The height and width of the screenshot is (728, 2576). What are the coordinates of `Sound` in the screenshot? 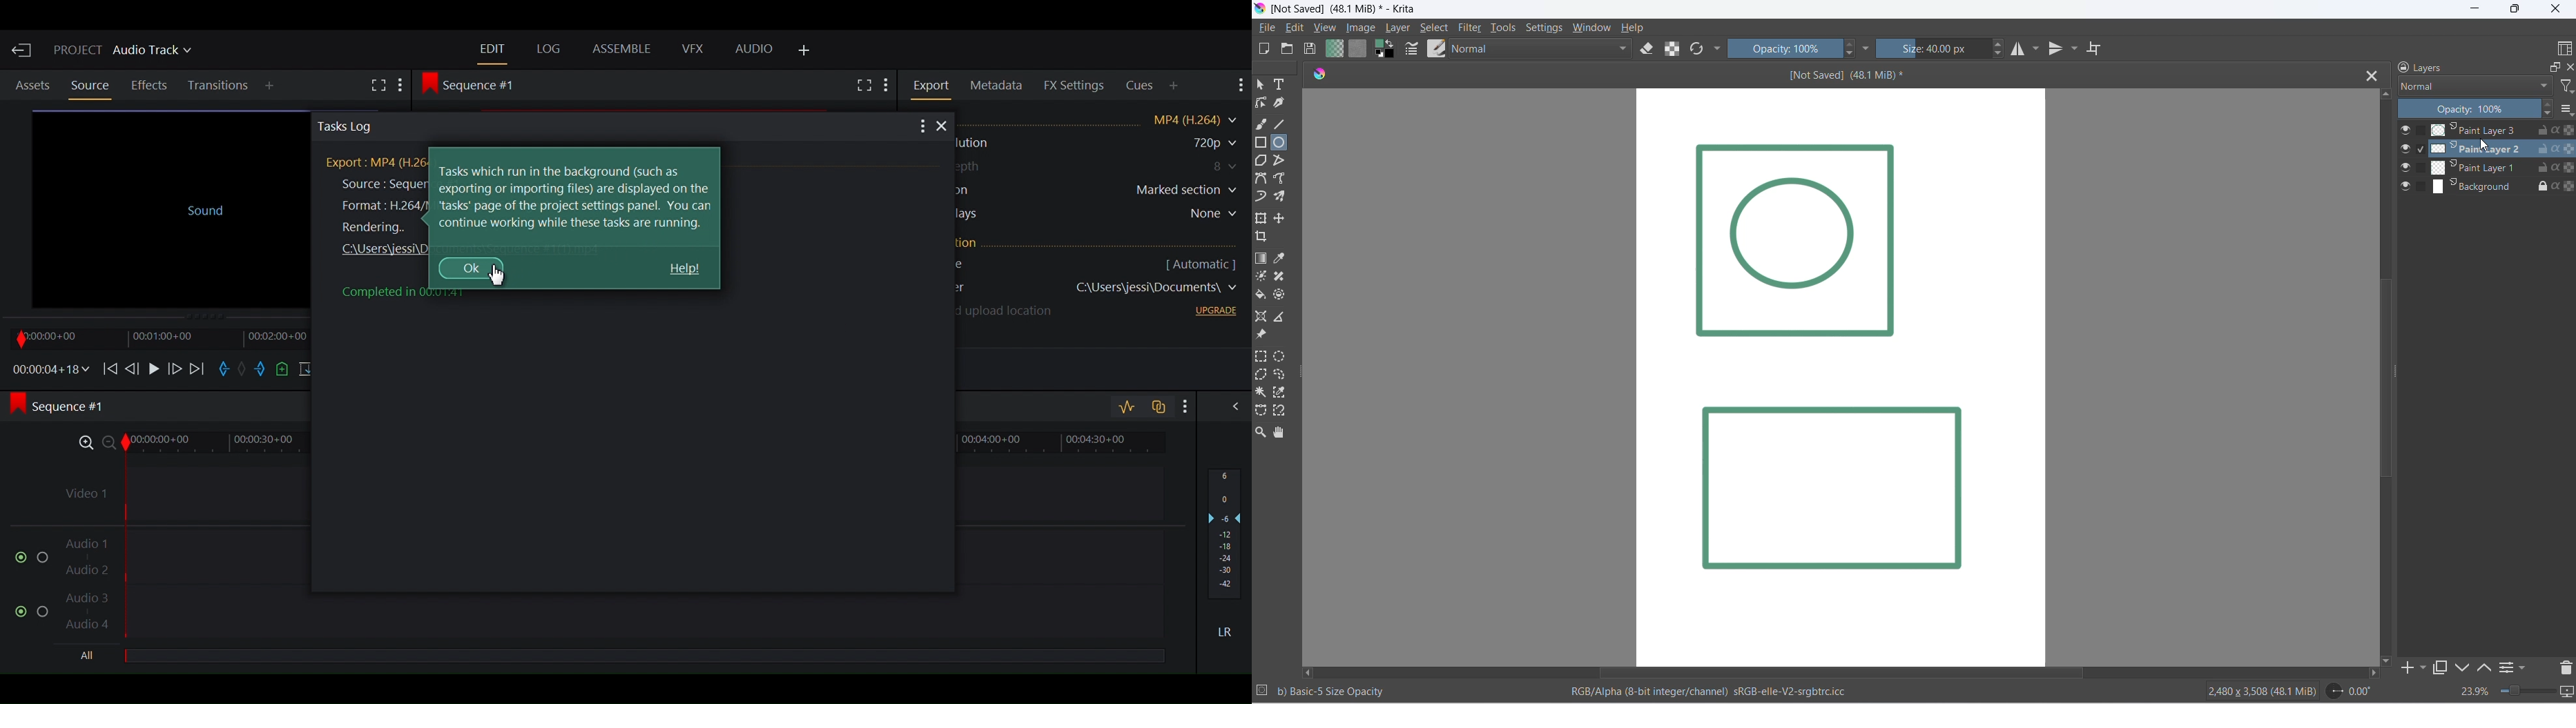 It's located at (169, 206).